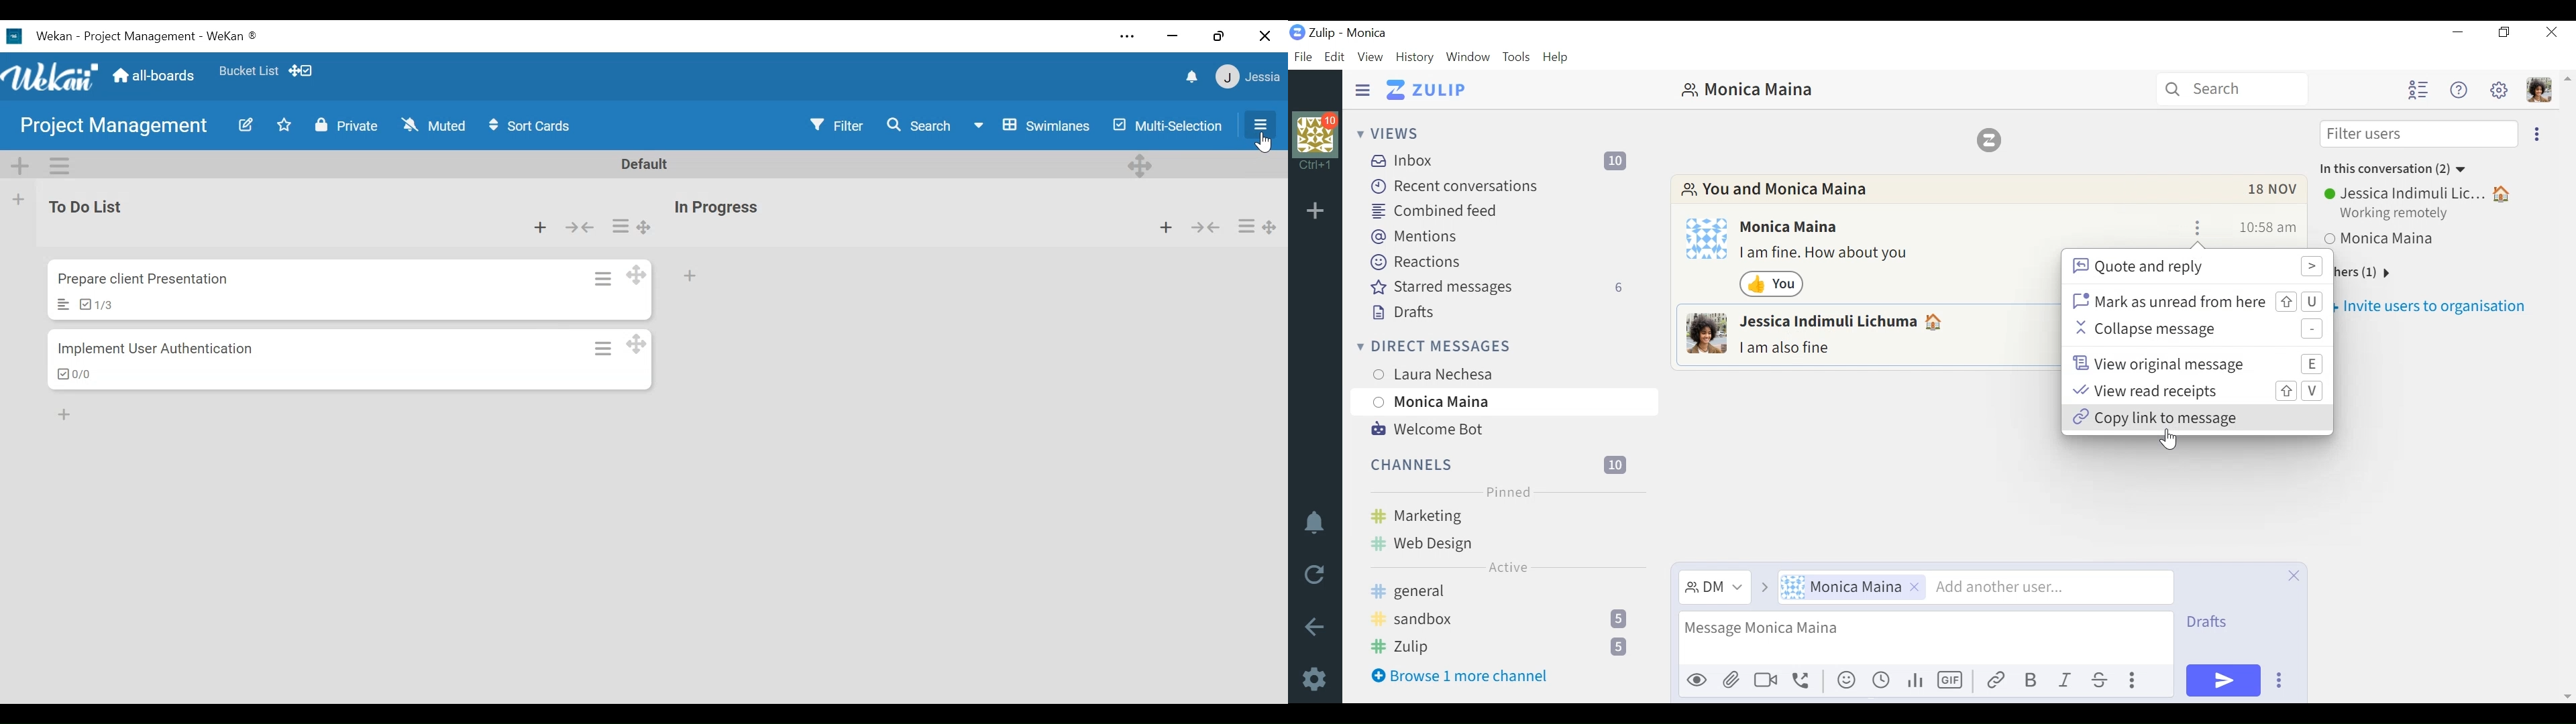  I want to click on View, so click(1371, 58).